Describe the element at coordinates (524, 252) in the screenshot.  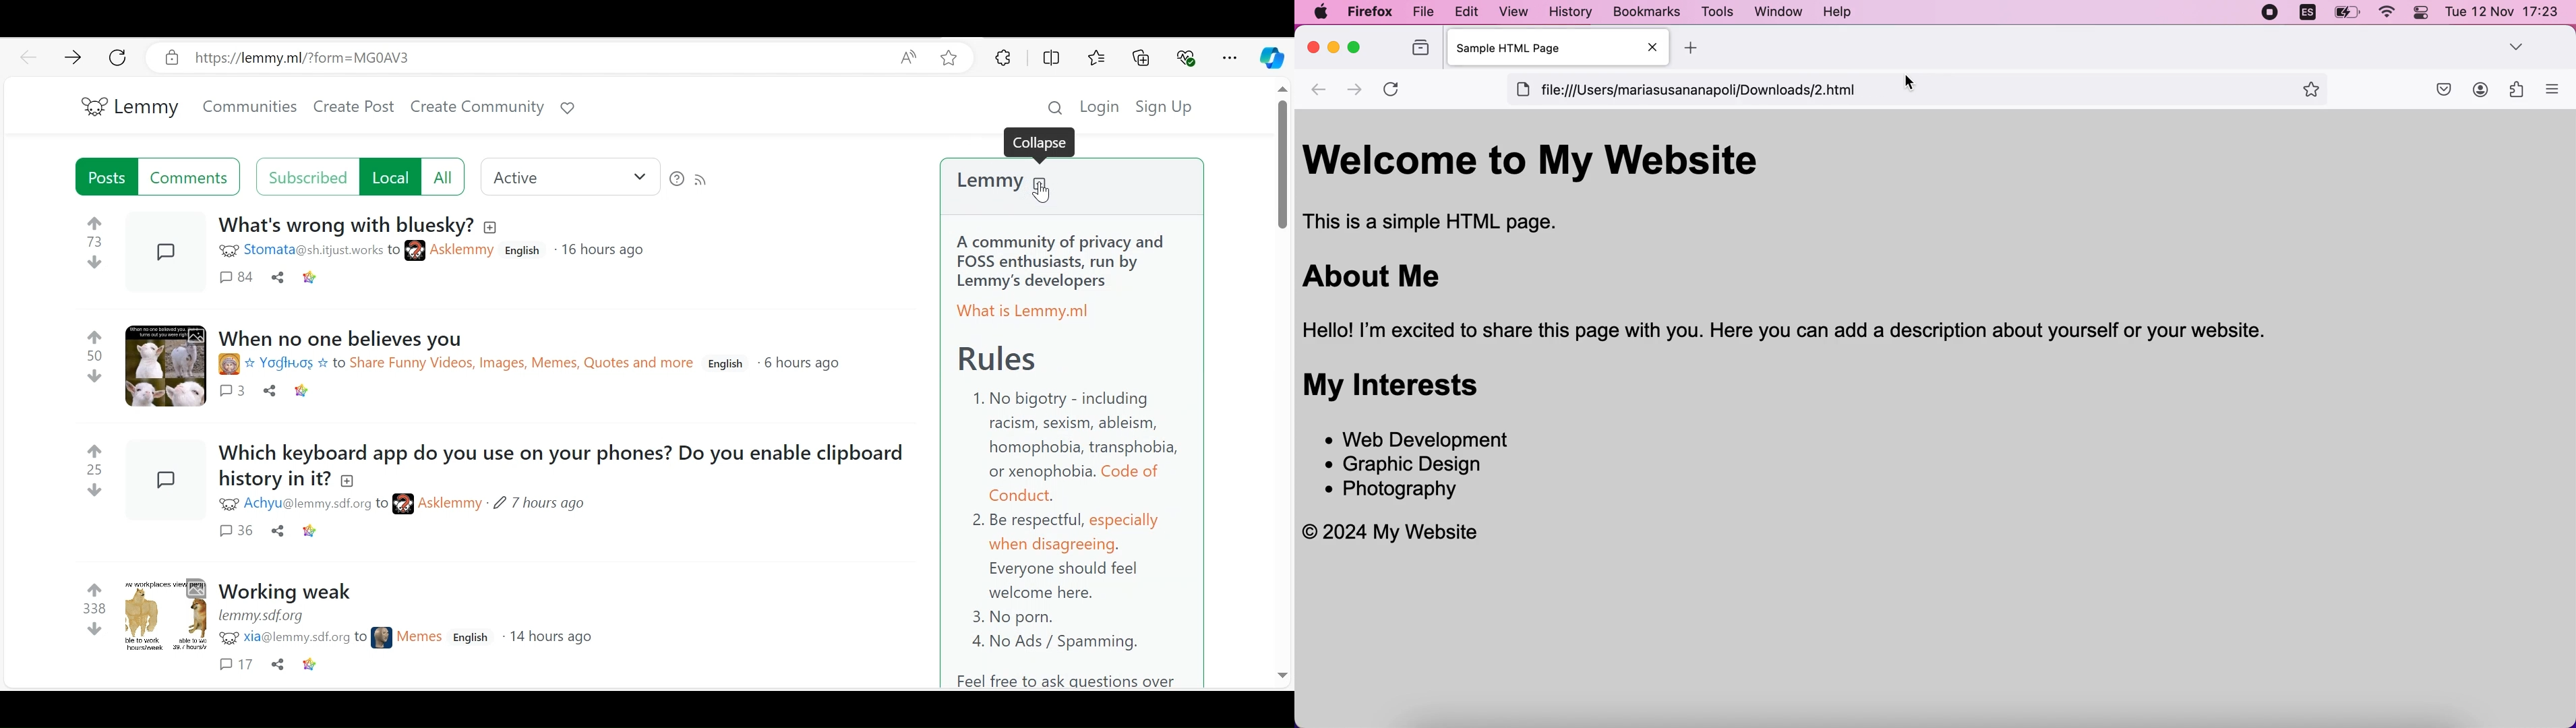
I see `language` at that location.